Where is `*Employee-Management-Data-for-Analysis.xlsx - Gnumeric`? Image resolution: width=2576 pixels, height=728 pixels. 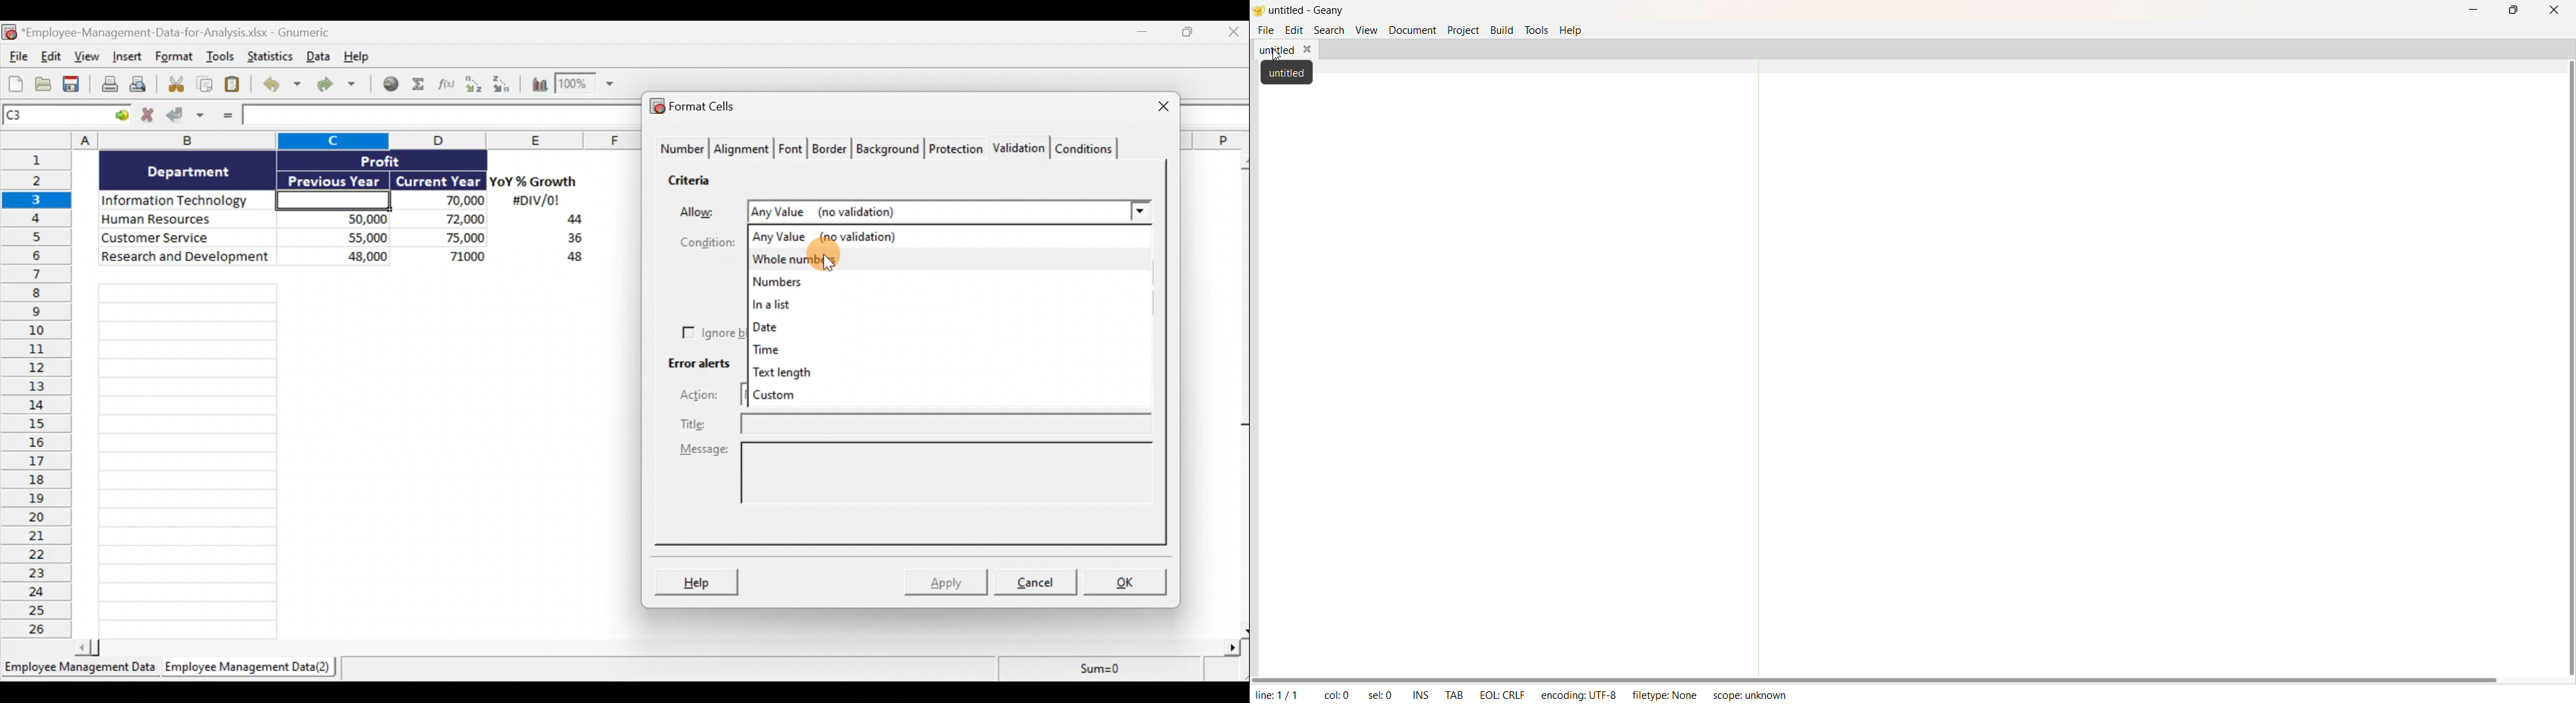 *Employee-Management-Data-for-Analysis.xlsx - Gnumeric is located at coordinates (191, 31).